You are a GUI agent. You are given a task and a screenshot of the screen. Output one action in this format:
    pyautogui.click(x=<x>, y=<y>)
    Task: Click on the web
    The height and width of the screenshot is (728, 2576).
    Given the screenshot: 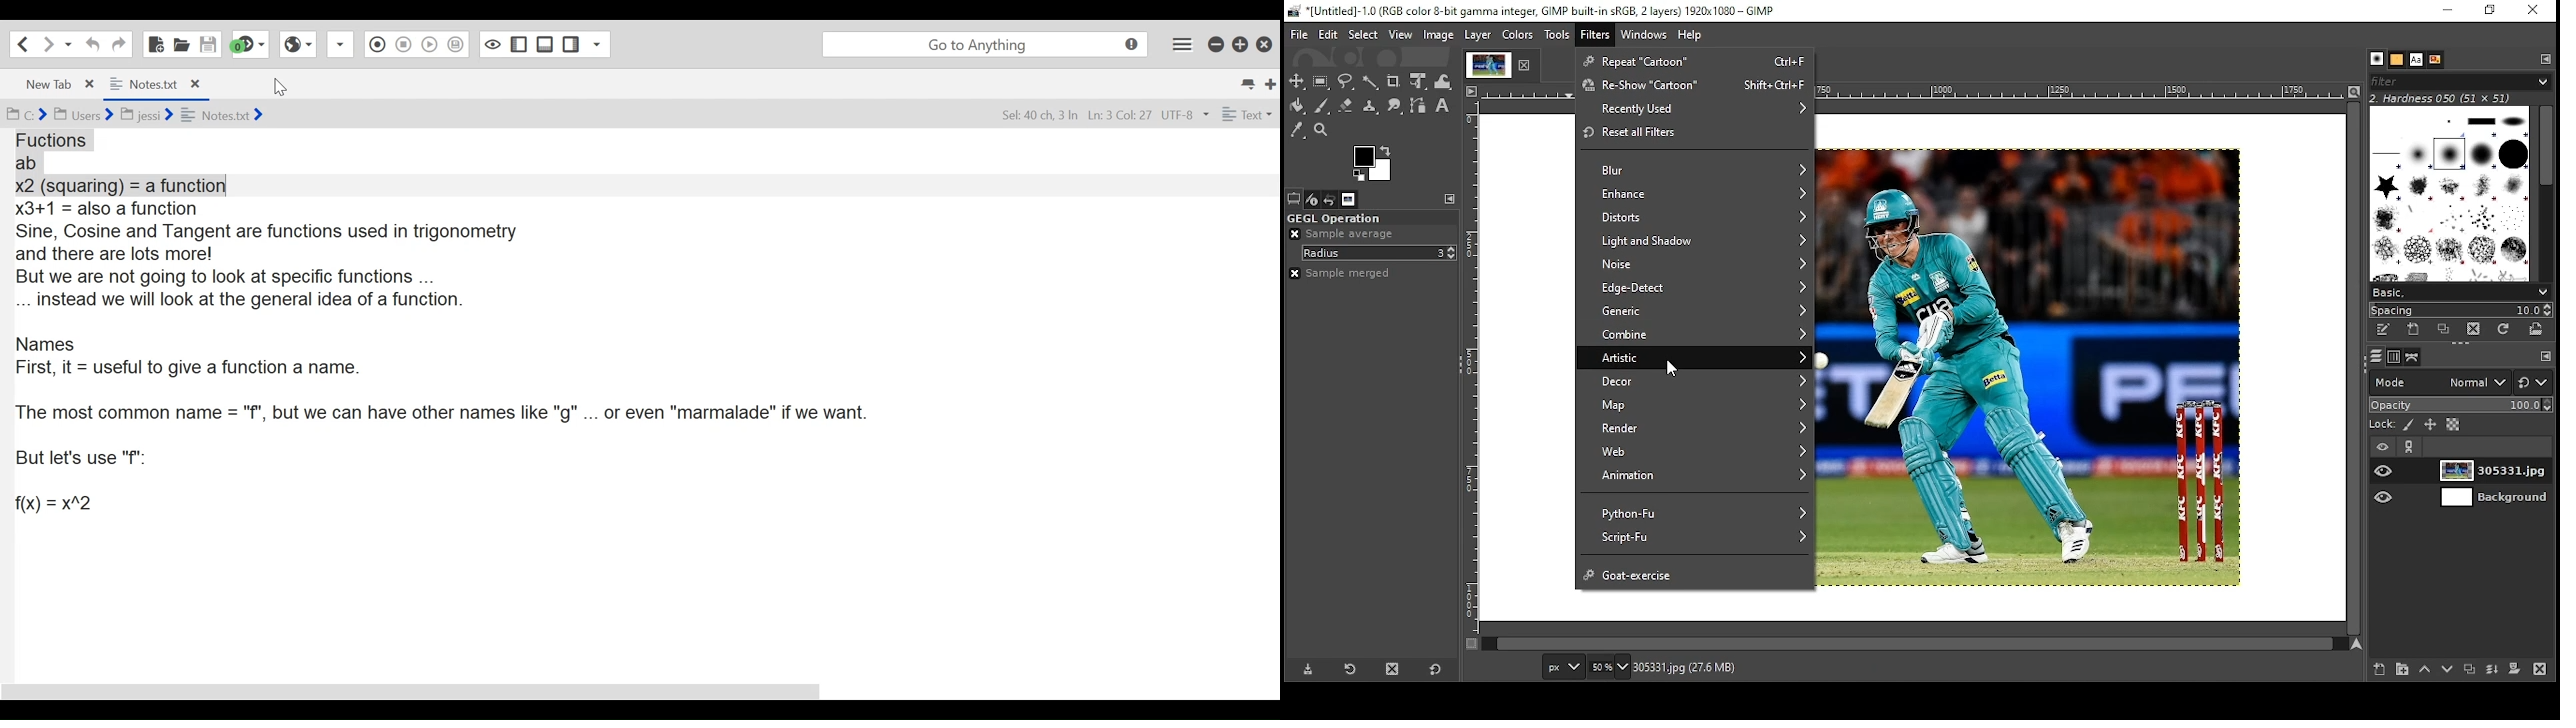 What is the action you would take?
    pyautogui.click(x=1699, y=451)
    